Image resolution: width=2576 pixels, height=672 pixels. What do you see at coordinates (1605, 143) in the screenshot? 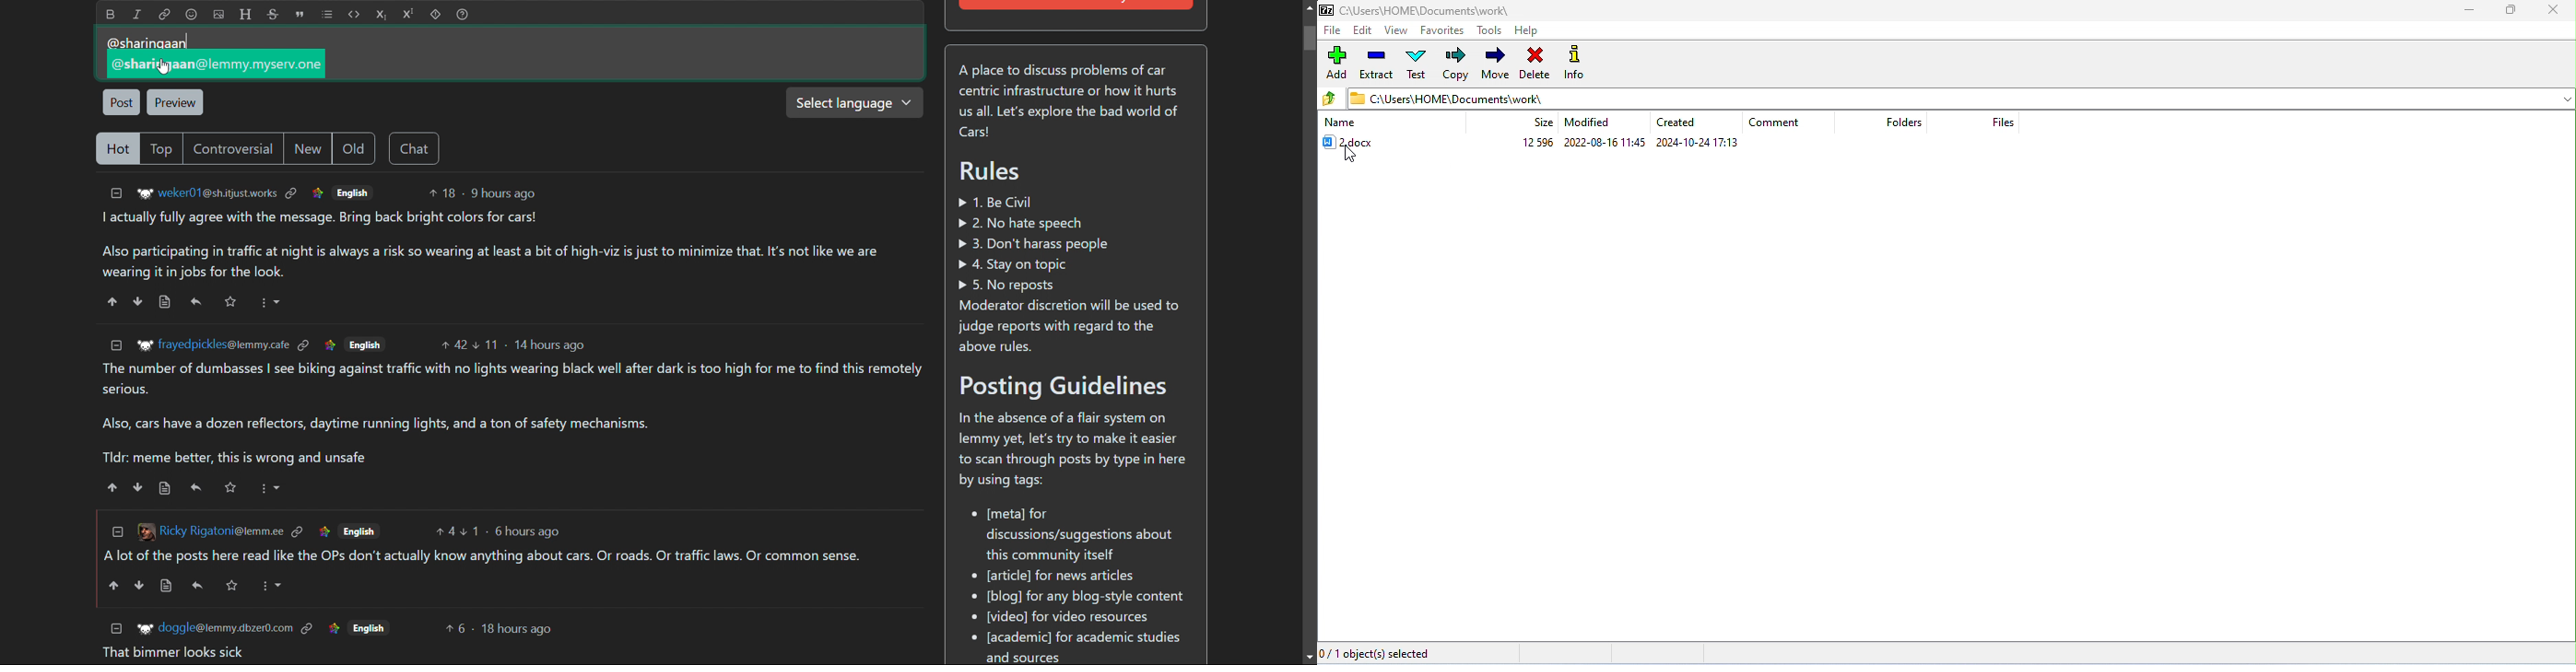
I see `2022-08-16 11:45` at bounding box center [1605, 143].